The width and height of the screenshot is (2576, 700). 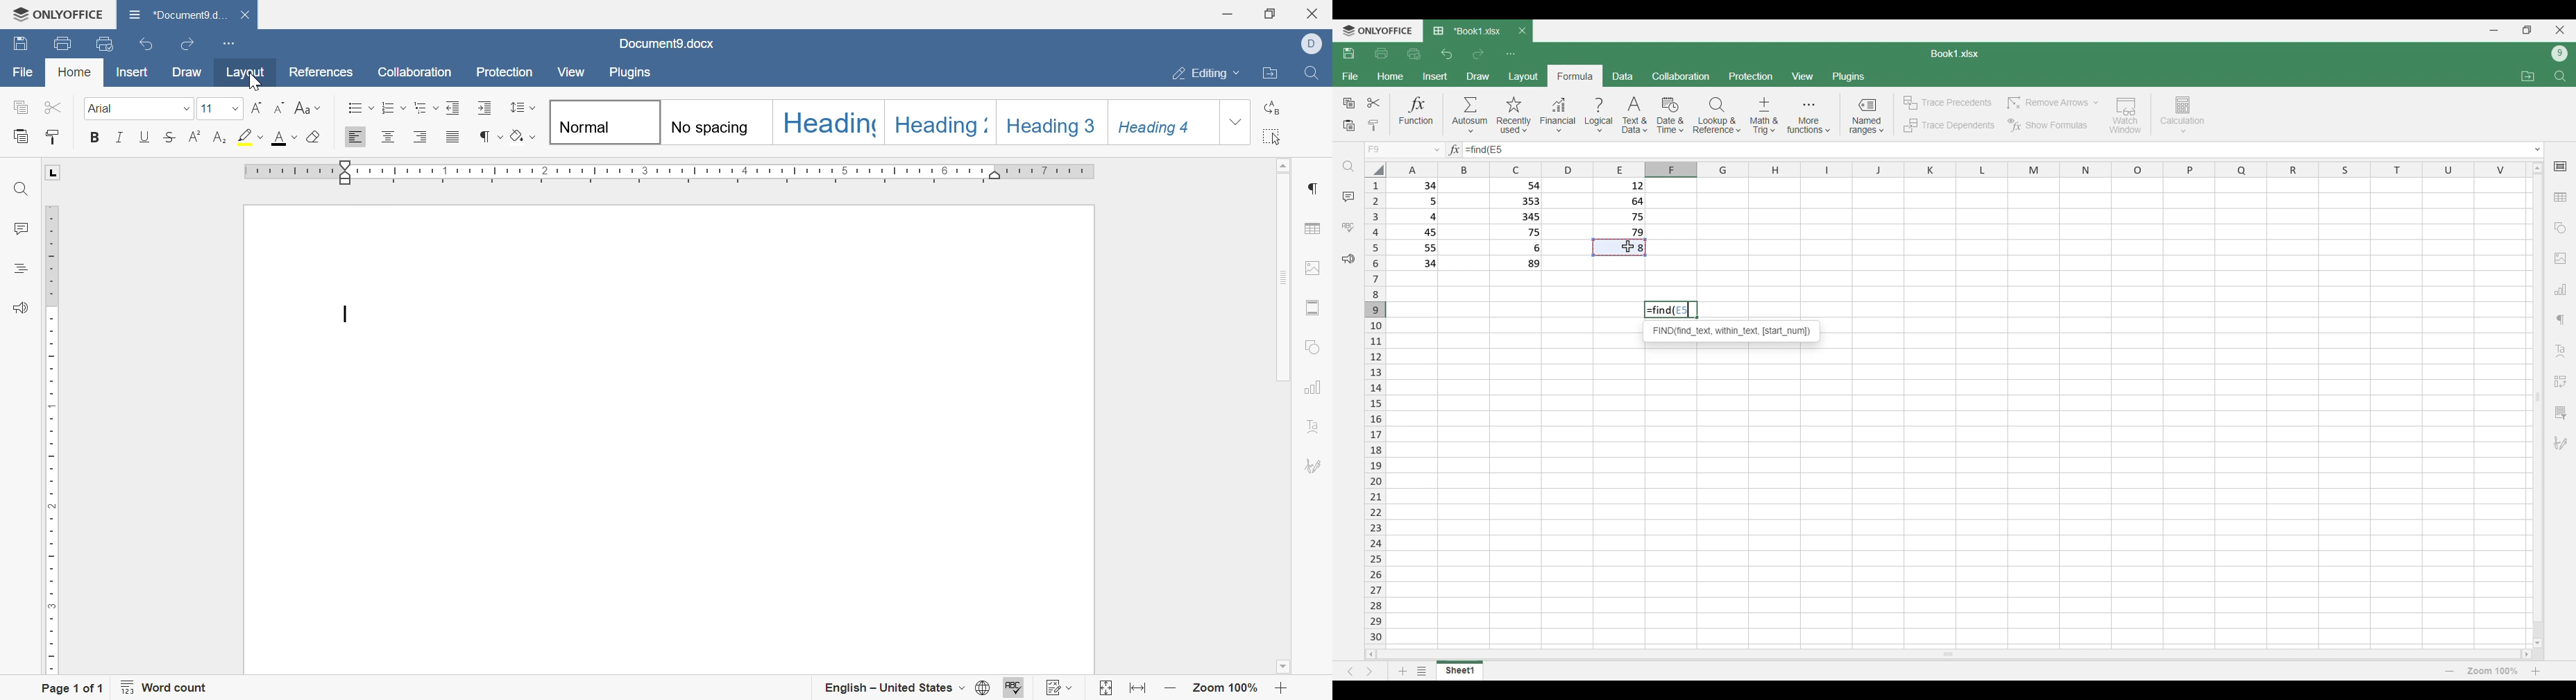 What do you see at coordinates (1659, 310) in the screenshot?
I see `Find function` at bounding box center [1659, 310].